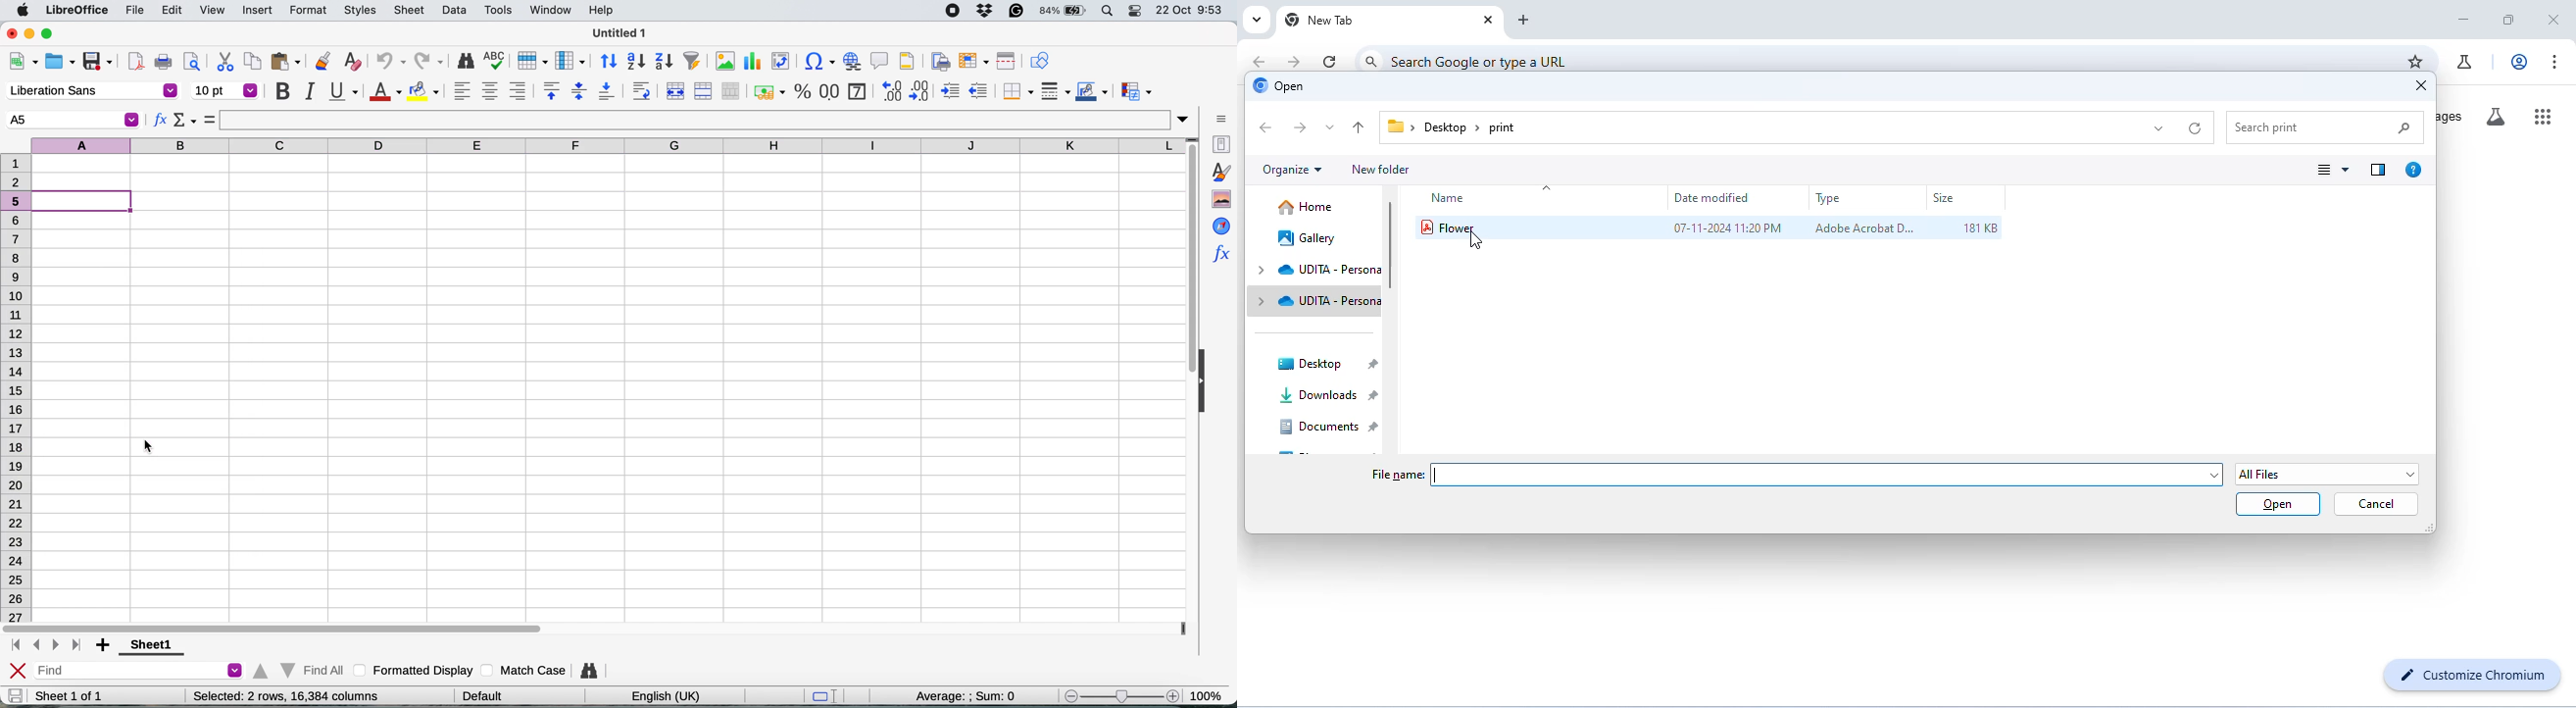 The width and height of the screenshot is (2576, 728). I want to click on system logo, so click(25, 11).